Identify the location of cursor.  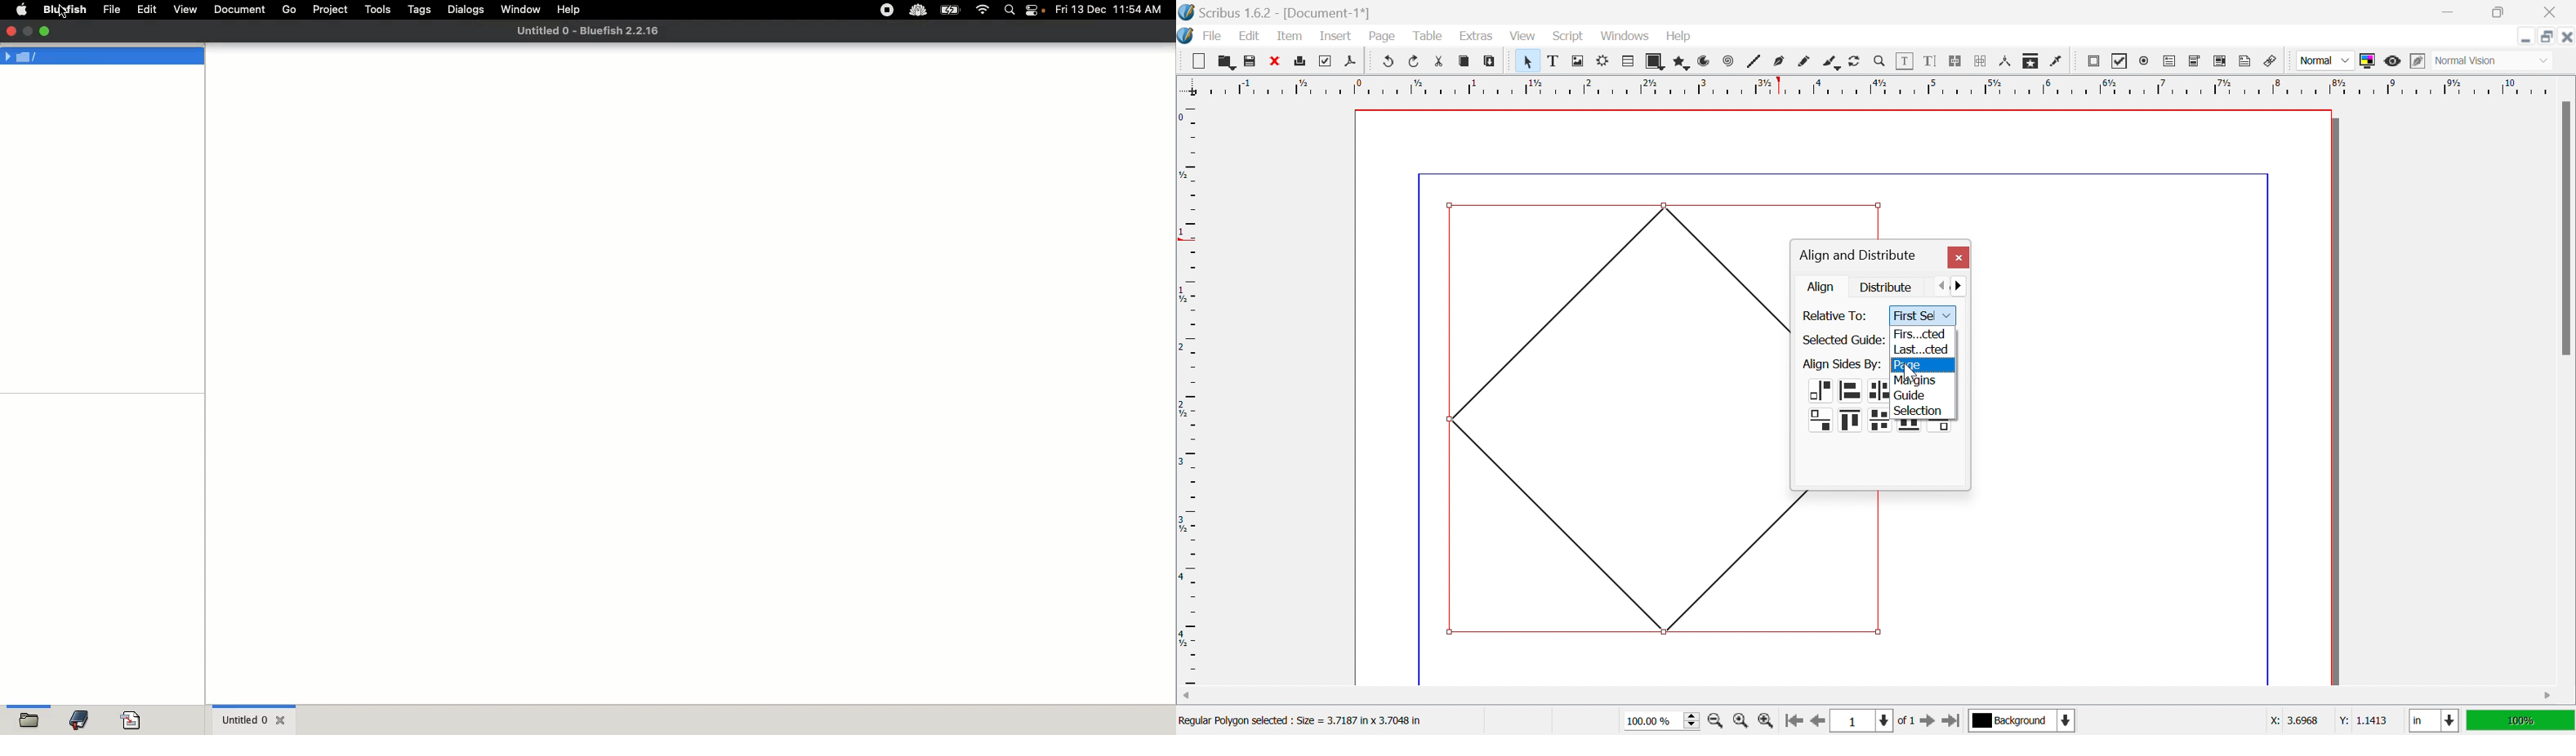
(63, 16).